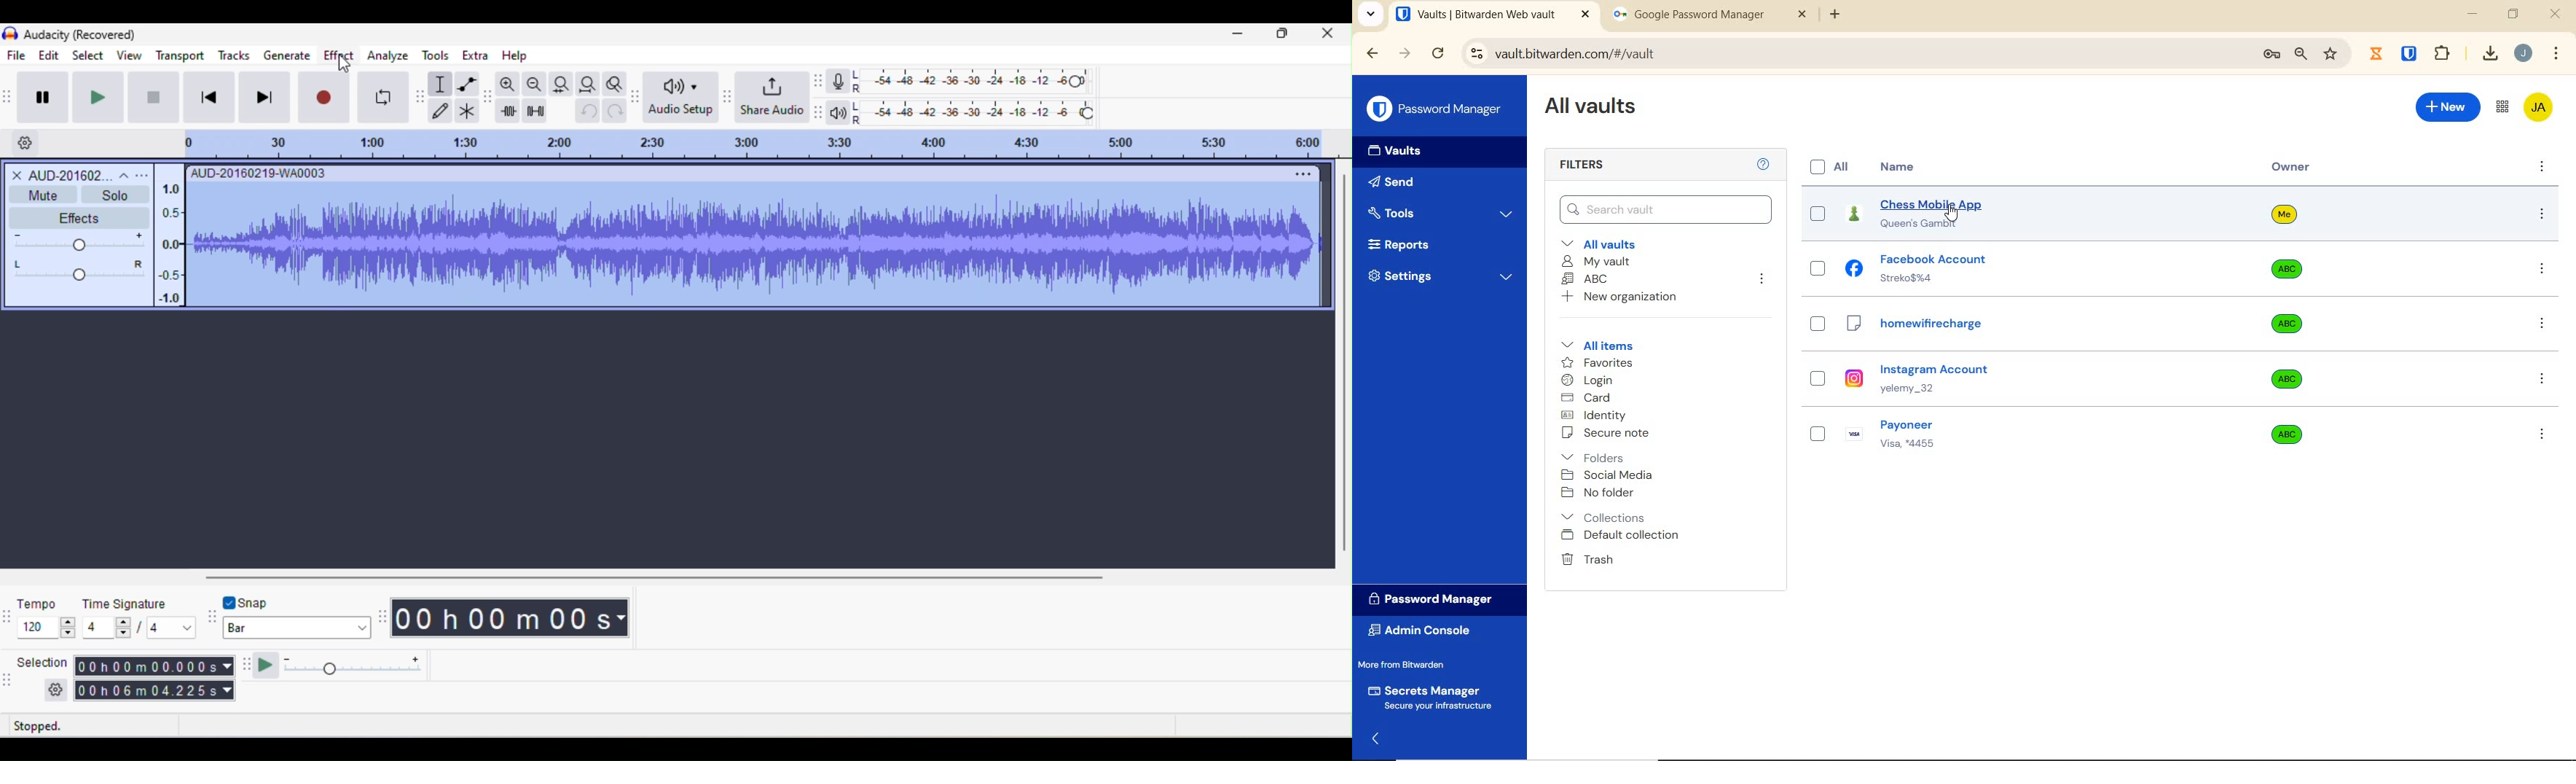 The width and height of the screenshot is (2576, 784). I want to click on Streko$%4, so click(1914, 279).